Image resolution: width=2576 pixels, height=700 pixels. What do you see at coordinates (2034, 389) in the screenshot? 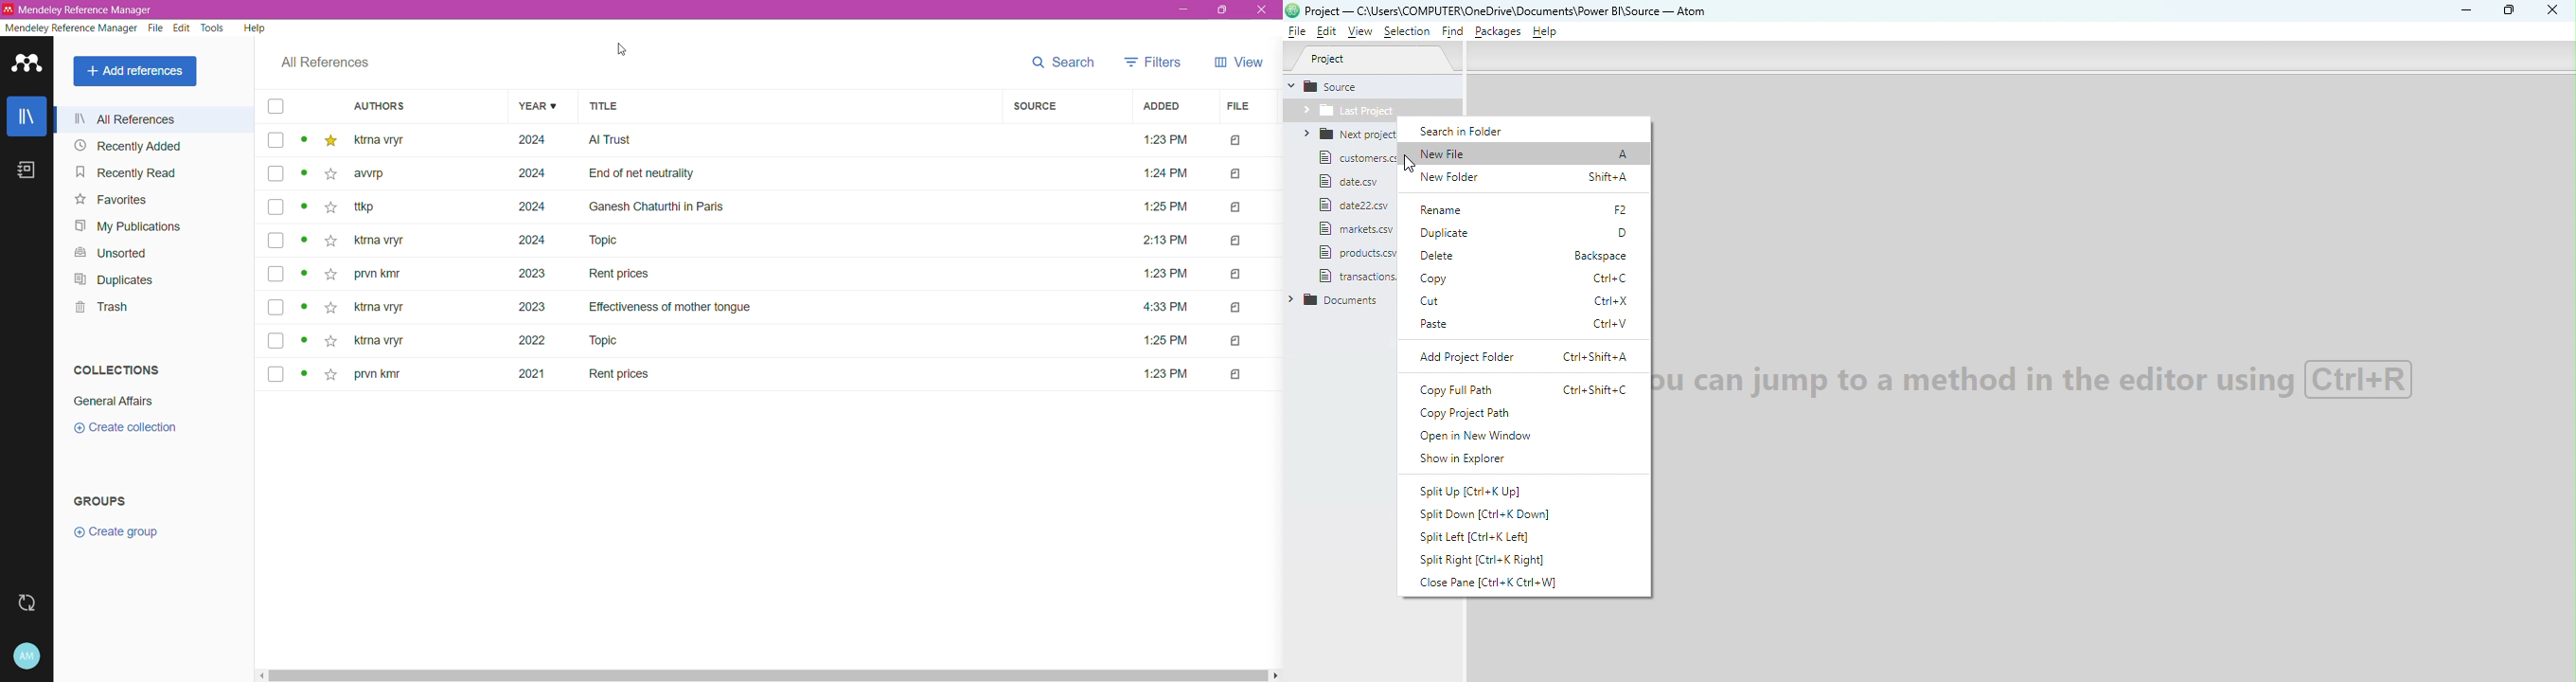
I see `watermark` at bounding box center [2034, 389].